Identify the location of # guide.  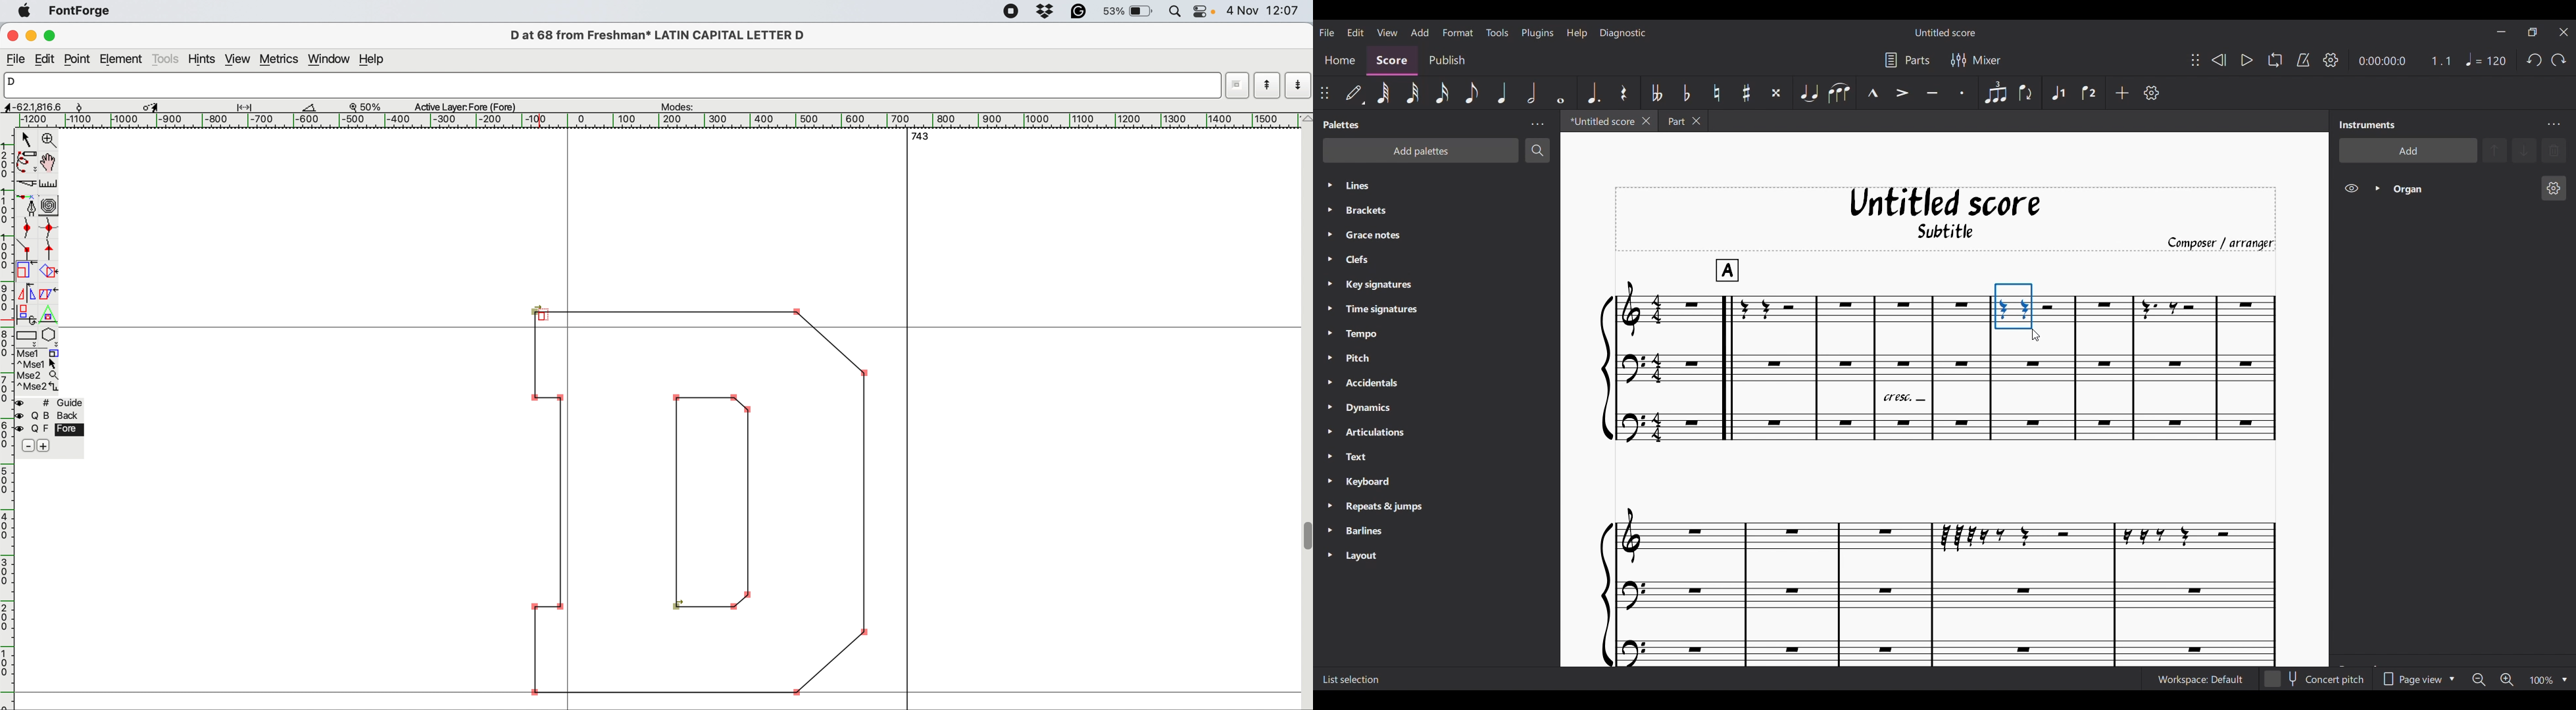
(53, 403).